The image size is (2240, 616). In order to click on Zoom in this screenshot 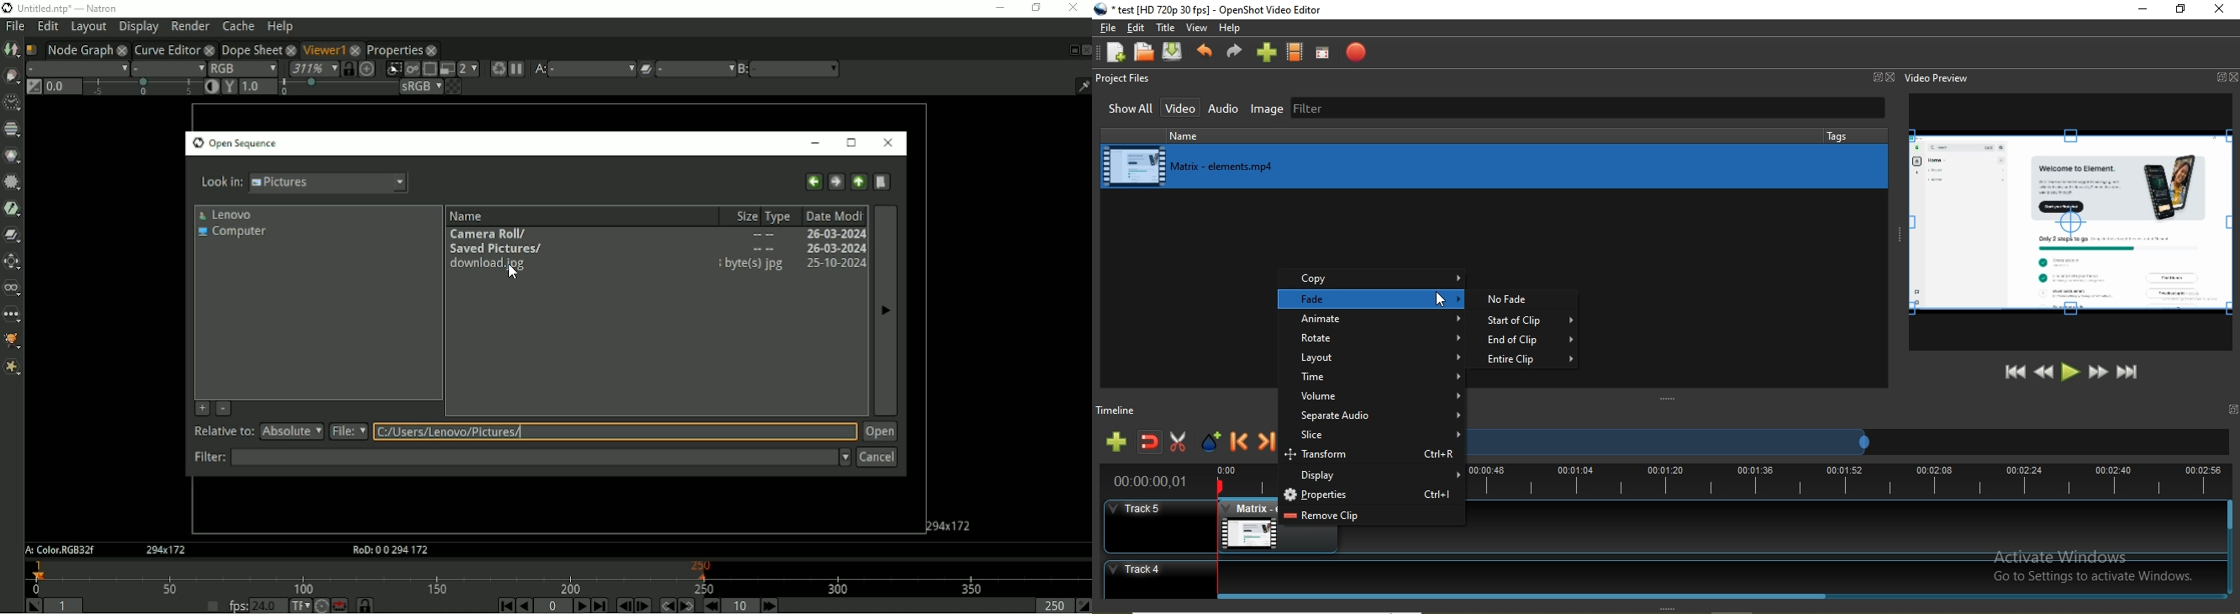, I will do `click(312, 68)`.